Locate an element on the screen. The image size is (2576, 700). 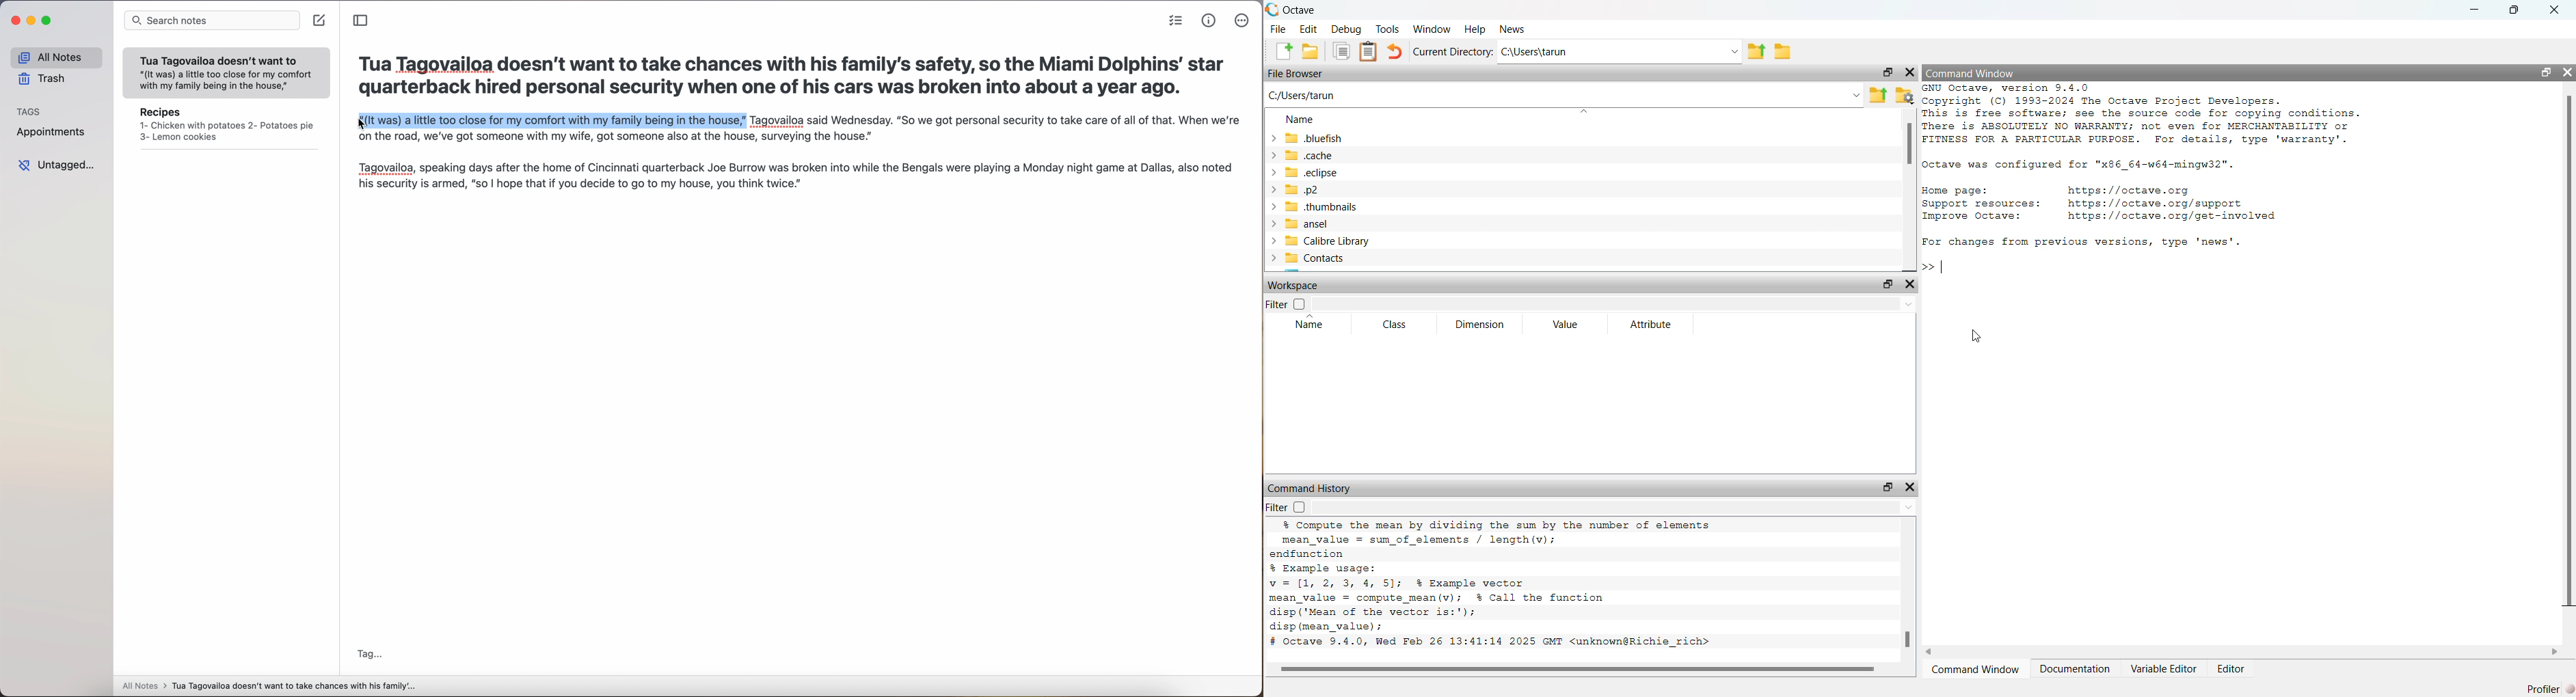
add file is located at coordinates (1283, 51).